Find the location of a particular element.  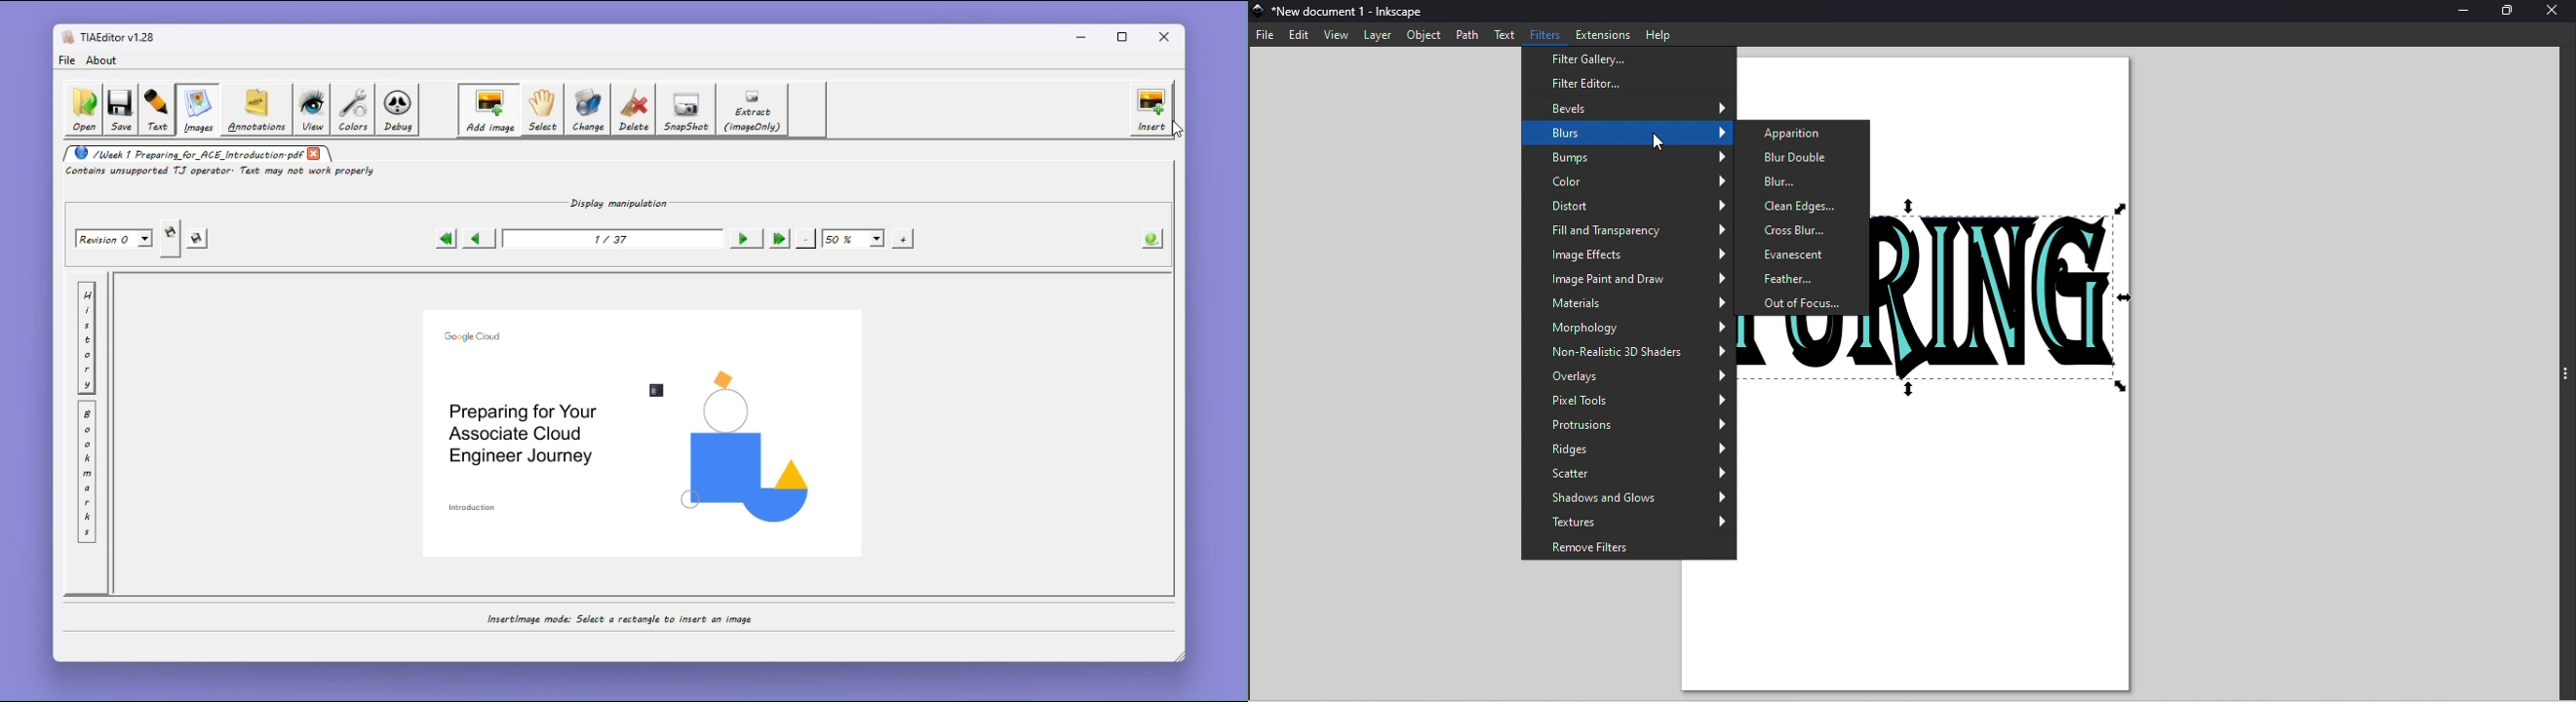

Close is located at coordinates (2554, 14).